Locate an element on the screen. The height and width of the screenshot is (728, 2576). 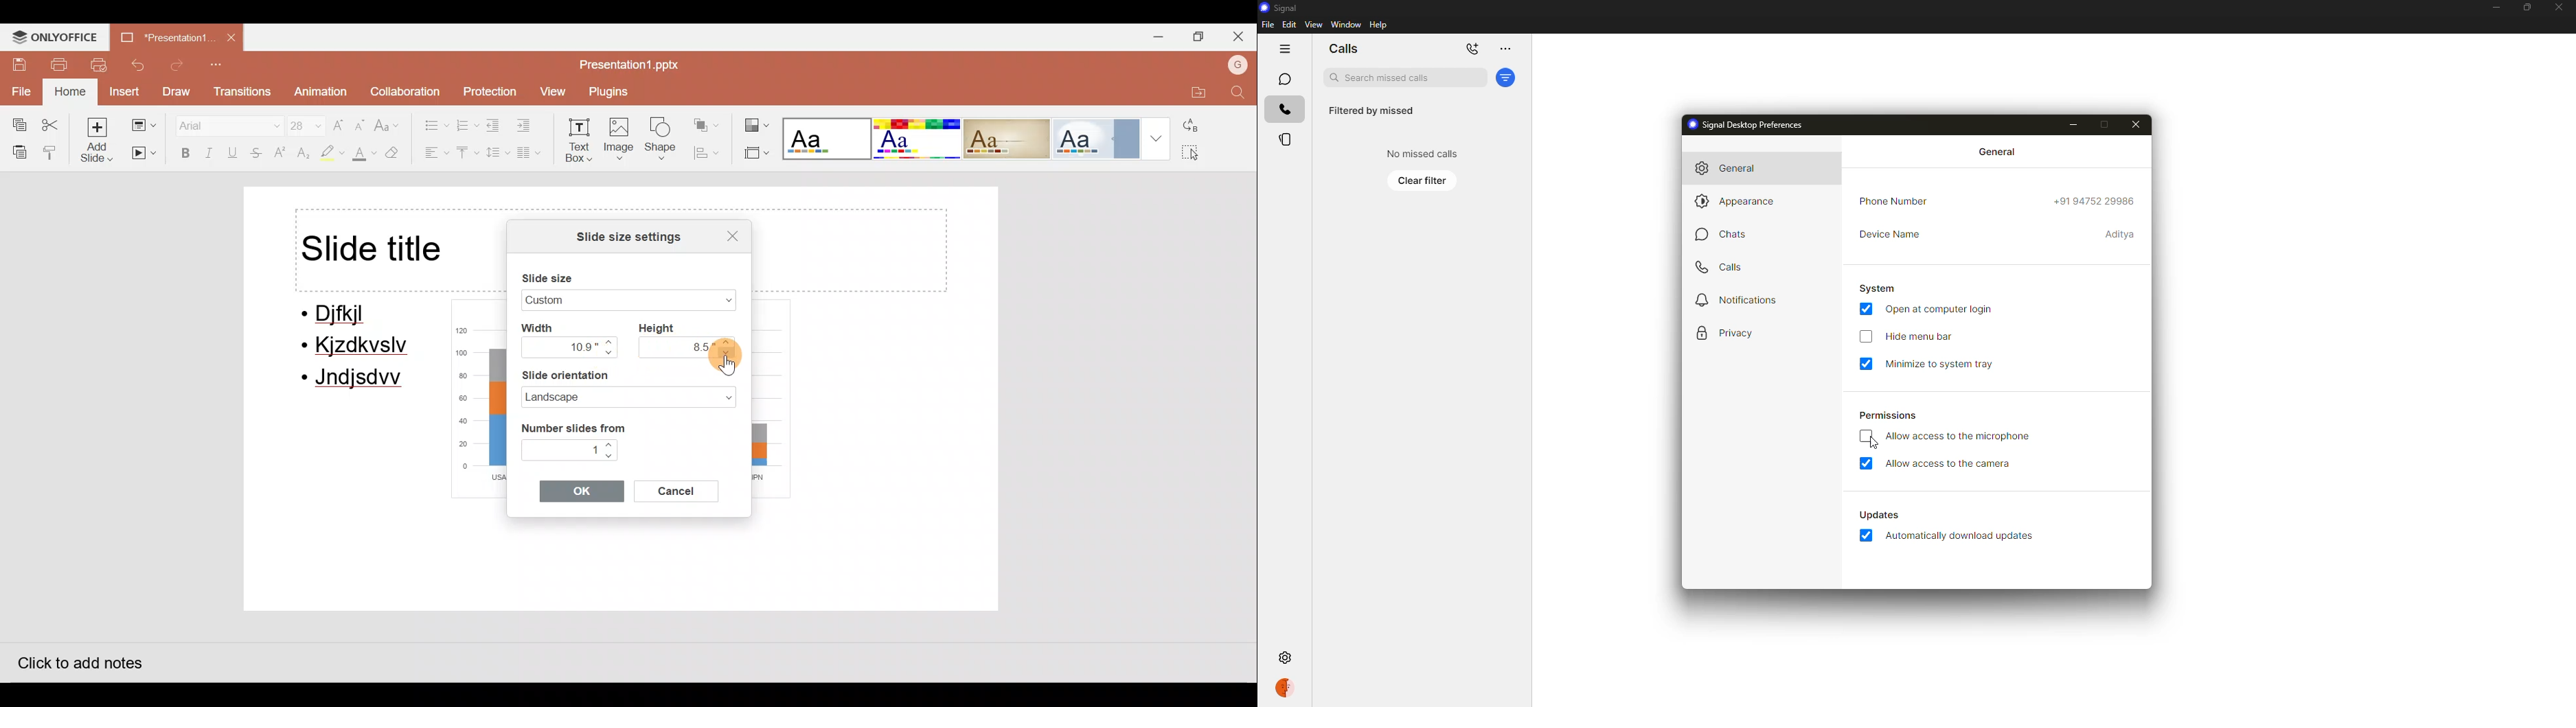
Fill color is located at coordinates (362, 156).